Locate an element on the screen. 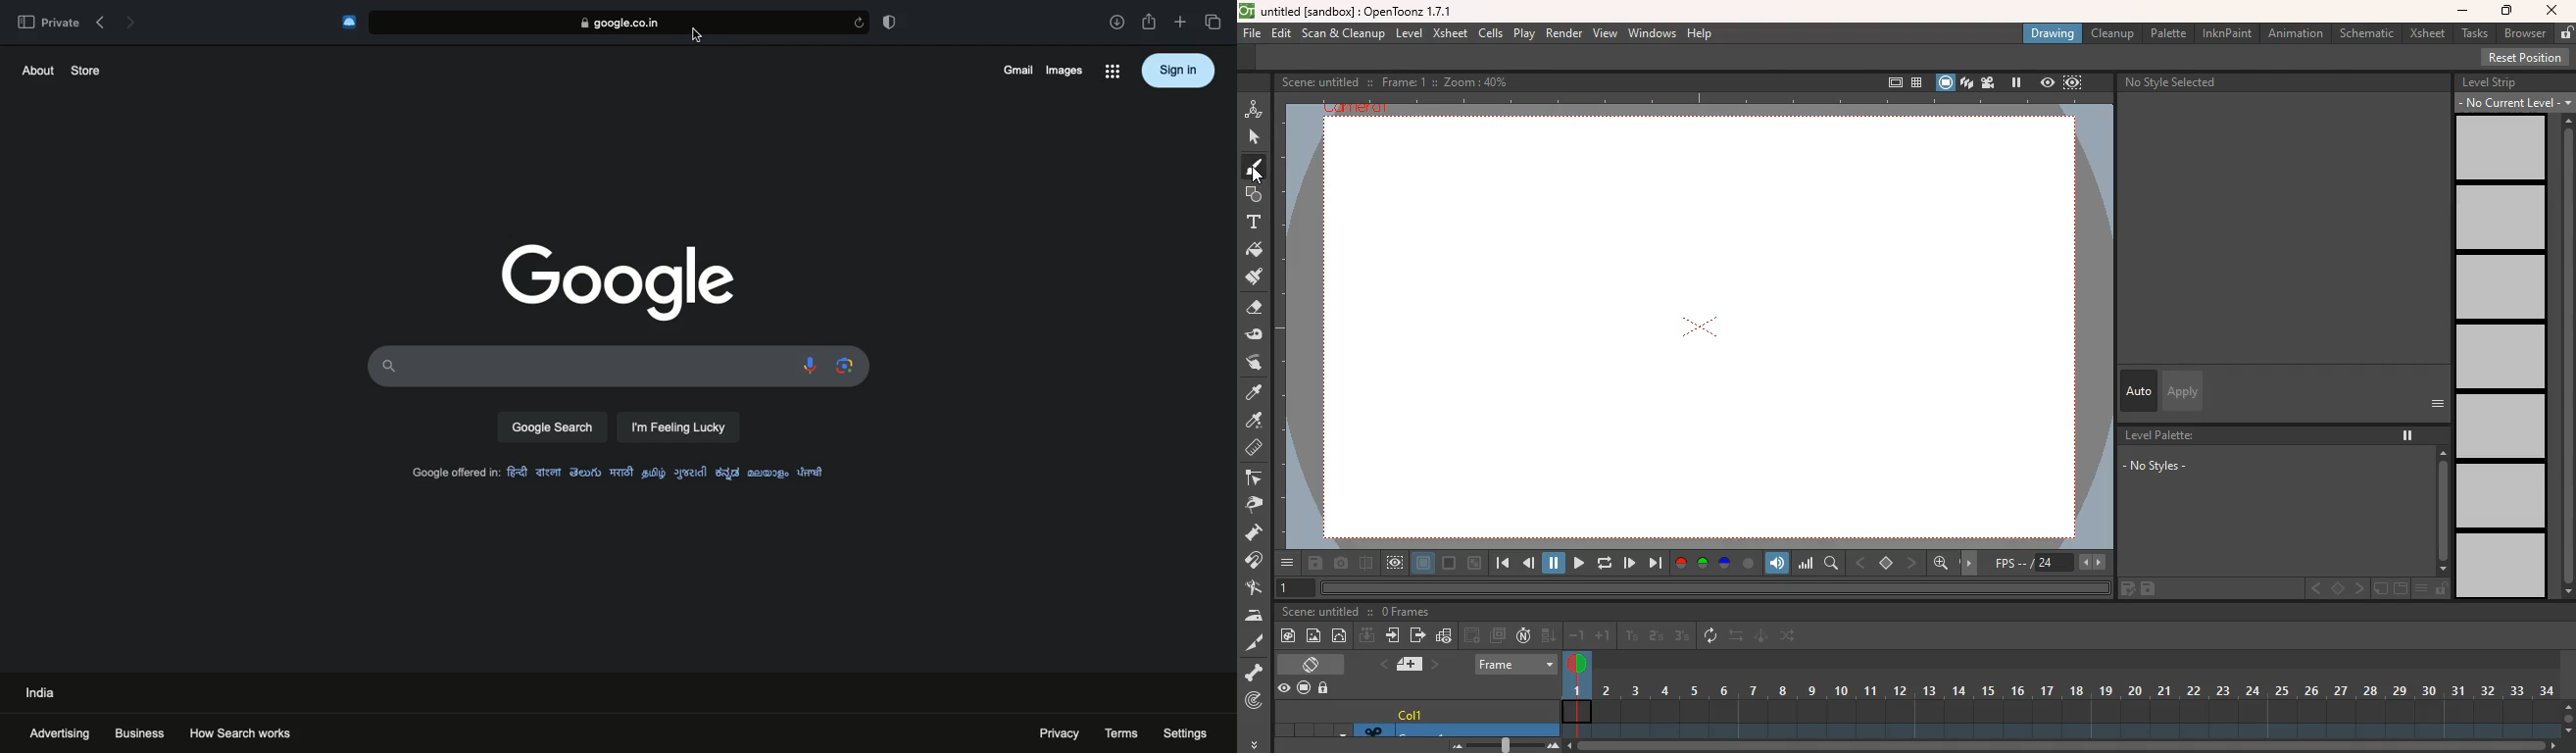  next is located at coordinates (131, 20).